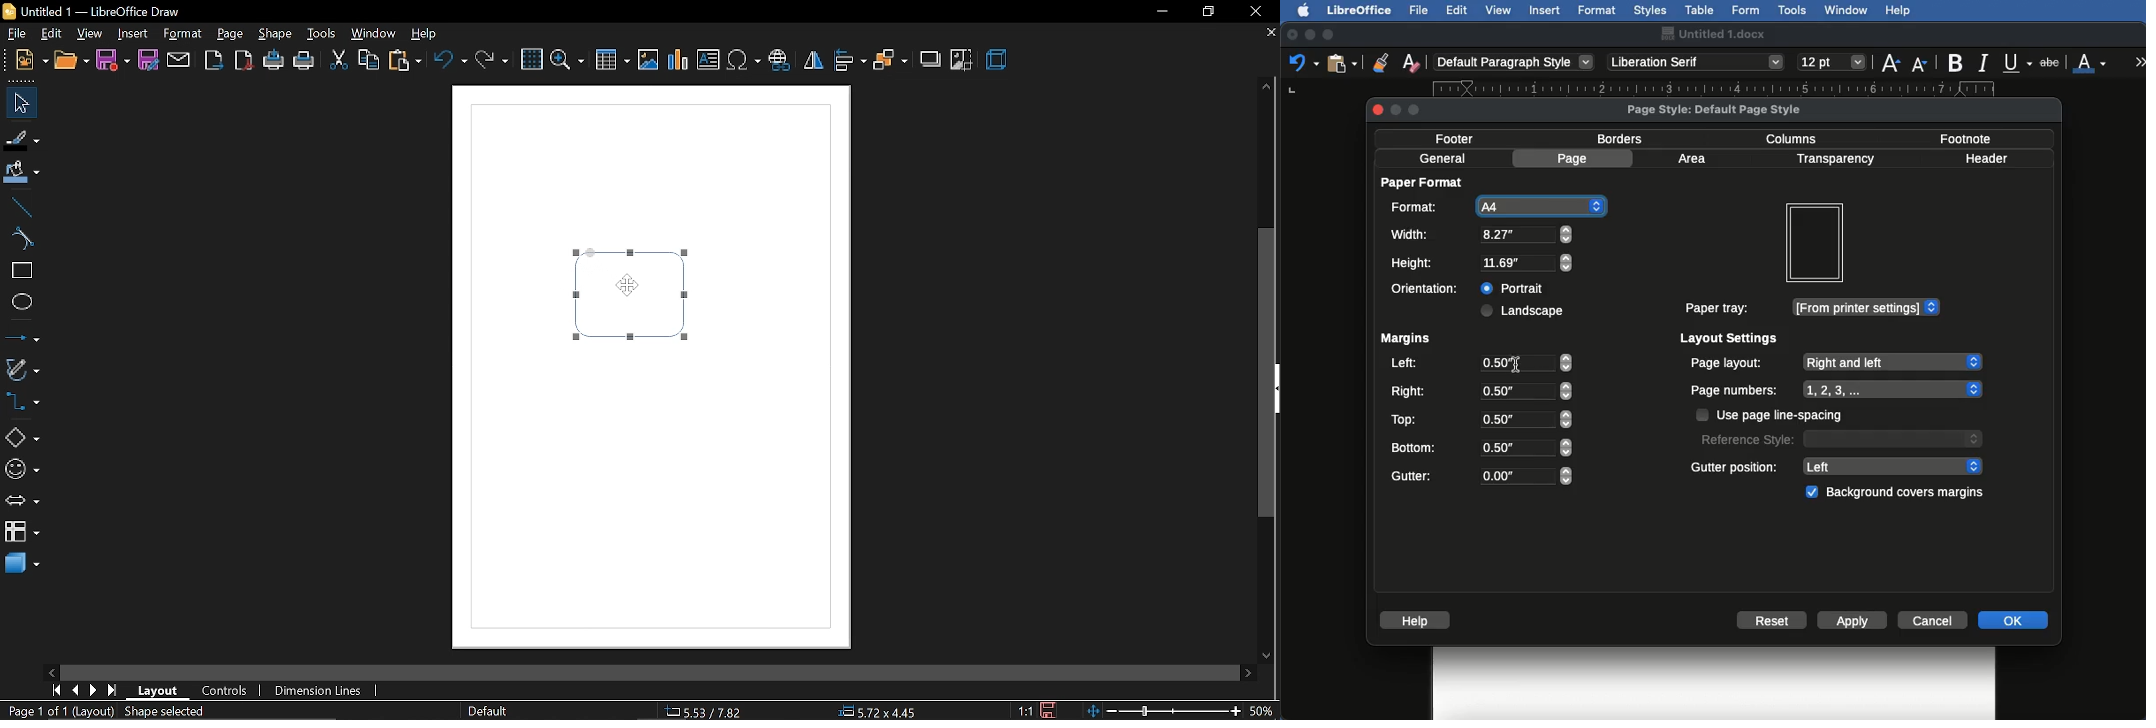 This screenshot has width=2156, height=728. Describe the element at coordinates (611, 62) in the screenshot. I see `insert table` at that location.